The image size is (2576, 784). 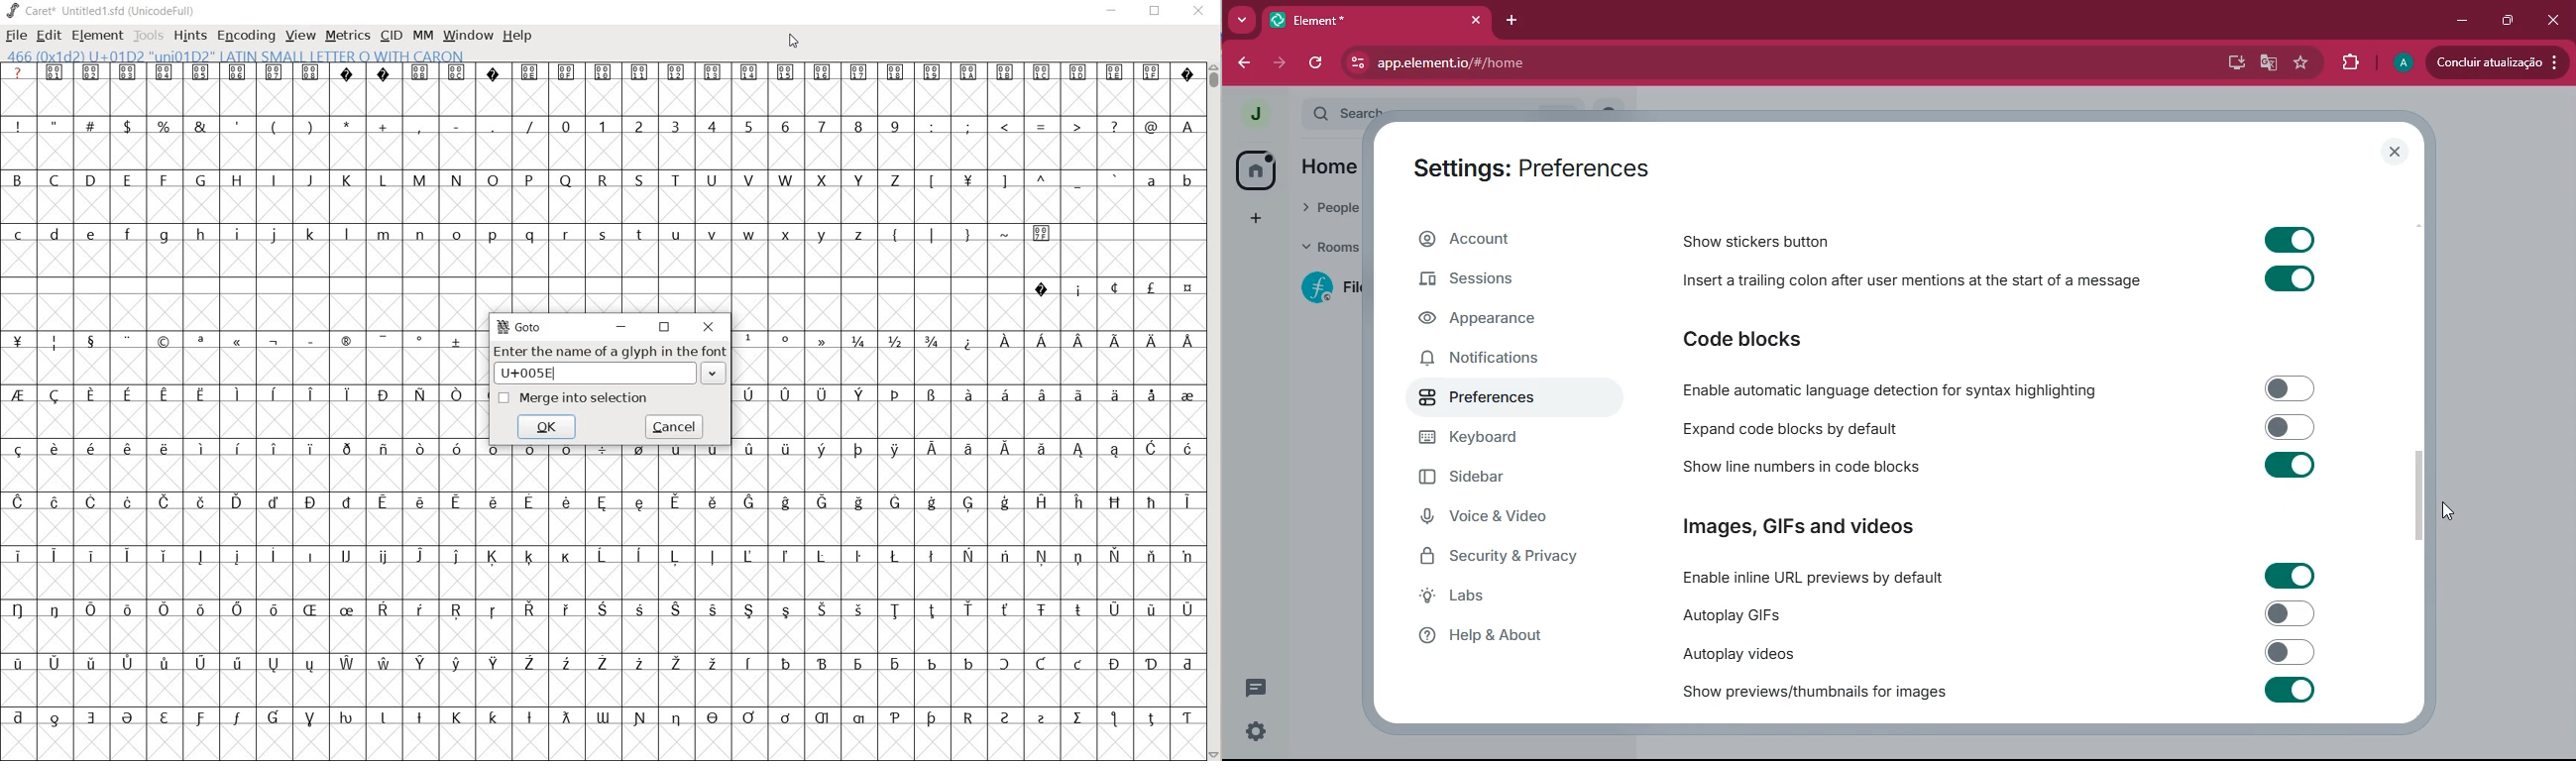 I want to click on sidebar, so click(x=1509, y=482).